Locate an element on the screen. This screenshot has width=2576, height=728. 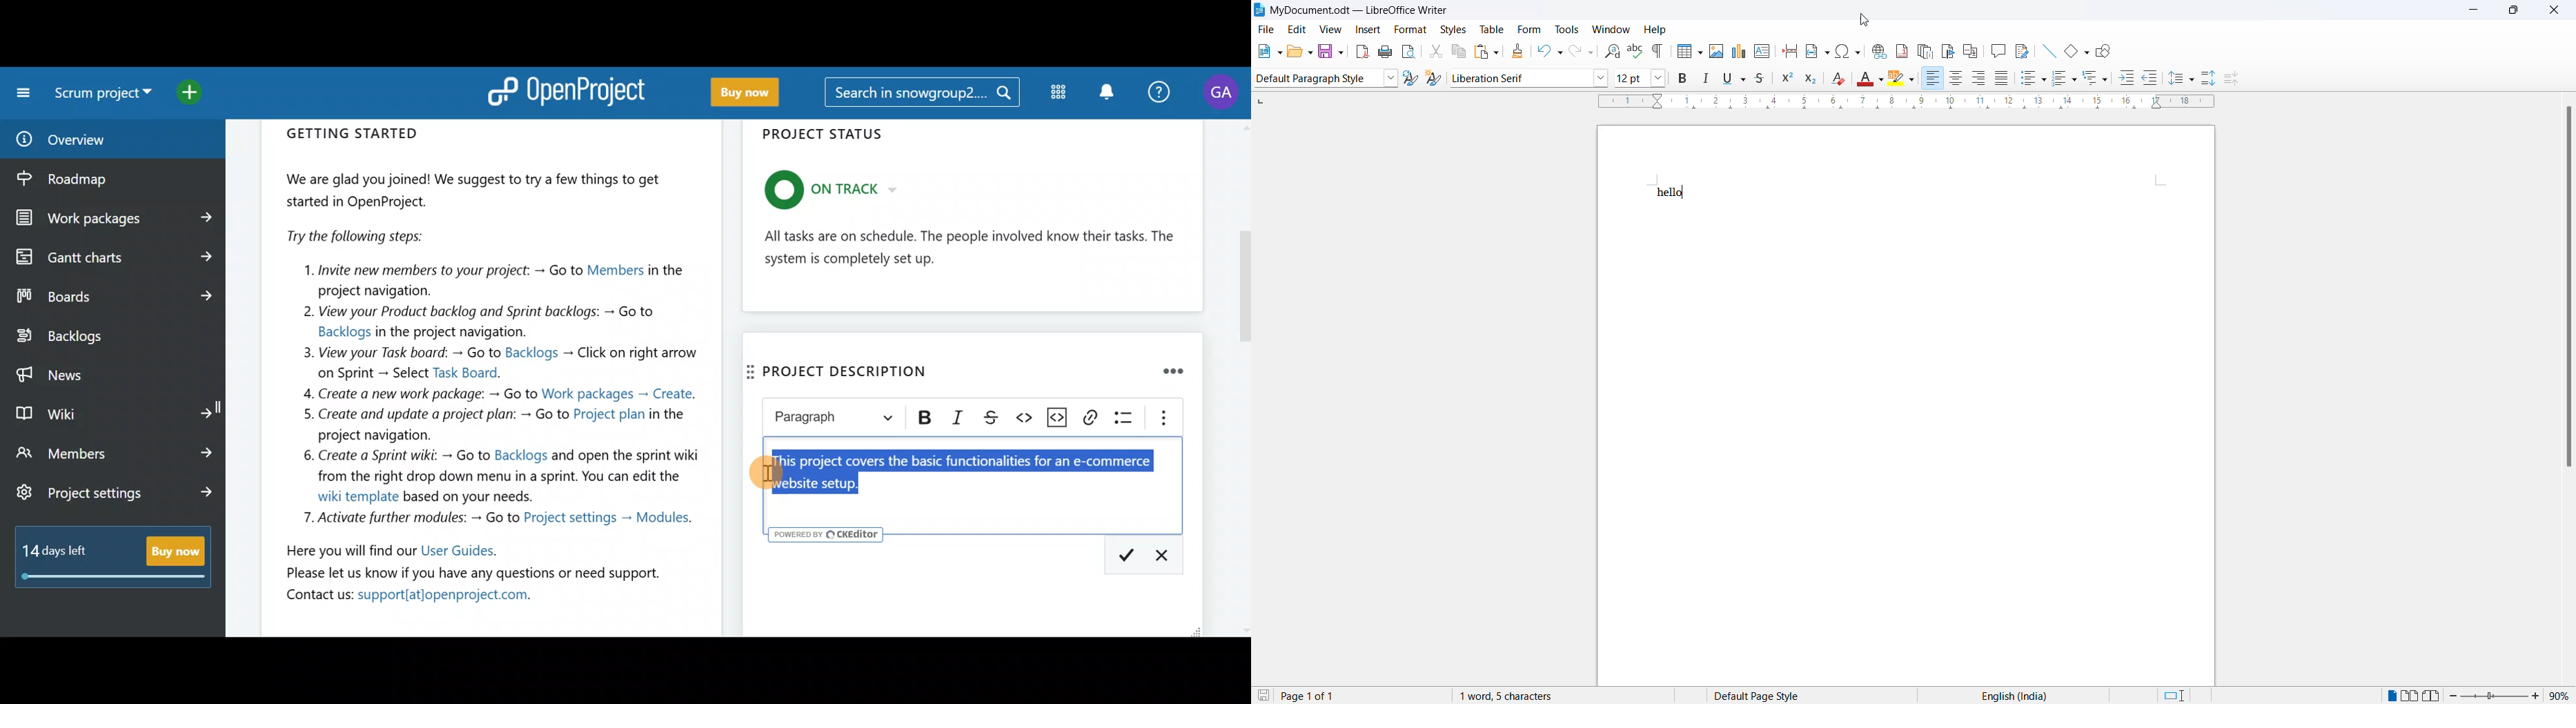
Window is located at coordinates (1612, 29).